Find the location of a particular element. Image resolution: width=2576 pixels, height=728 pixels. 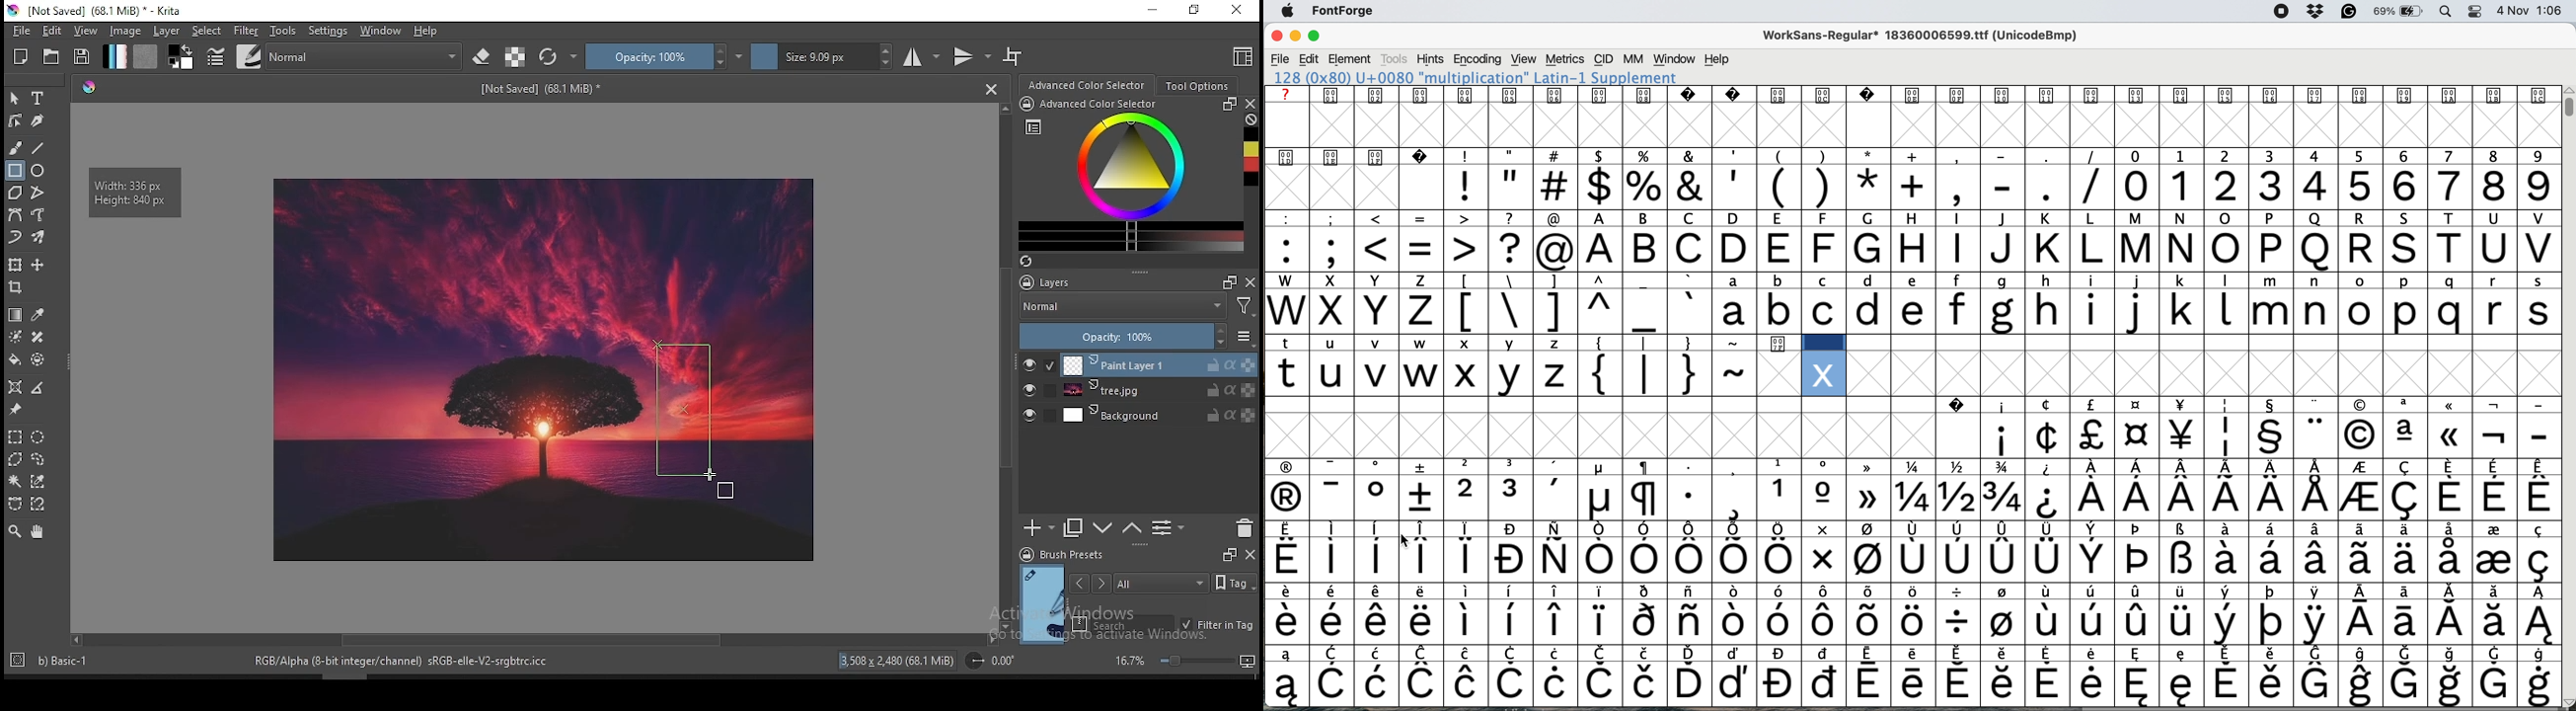

assistant tool is located at coordinates (16, 386).